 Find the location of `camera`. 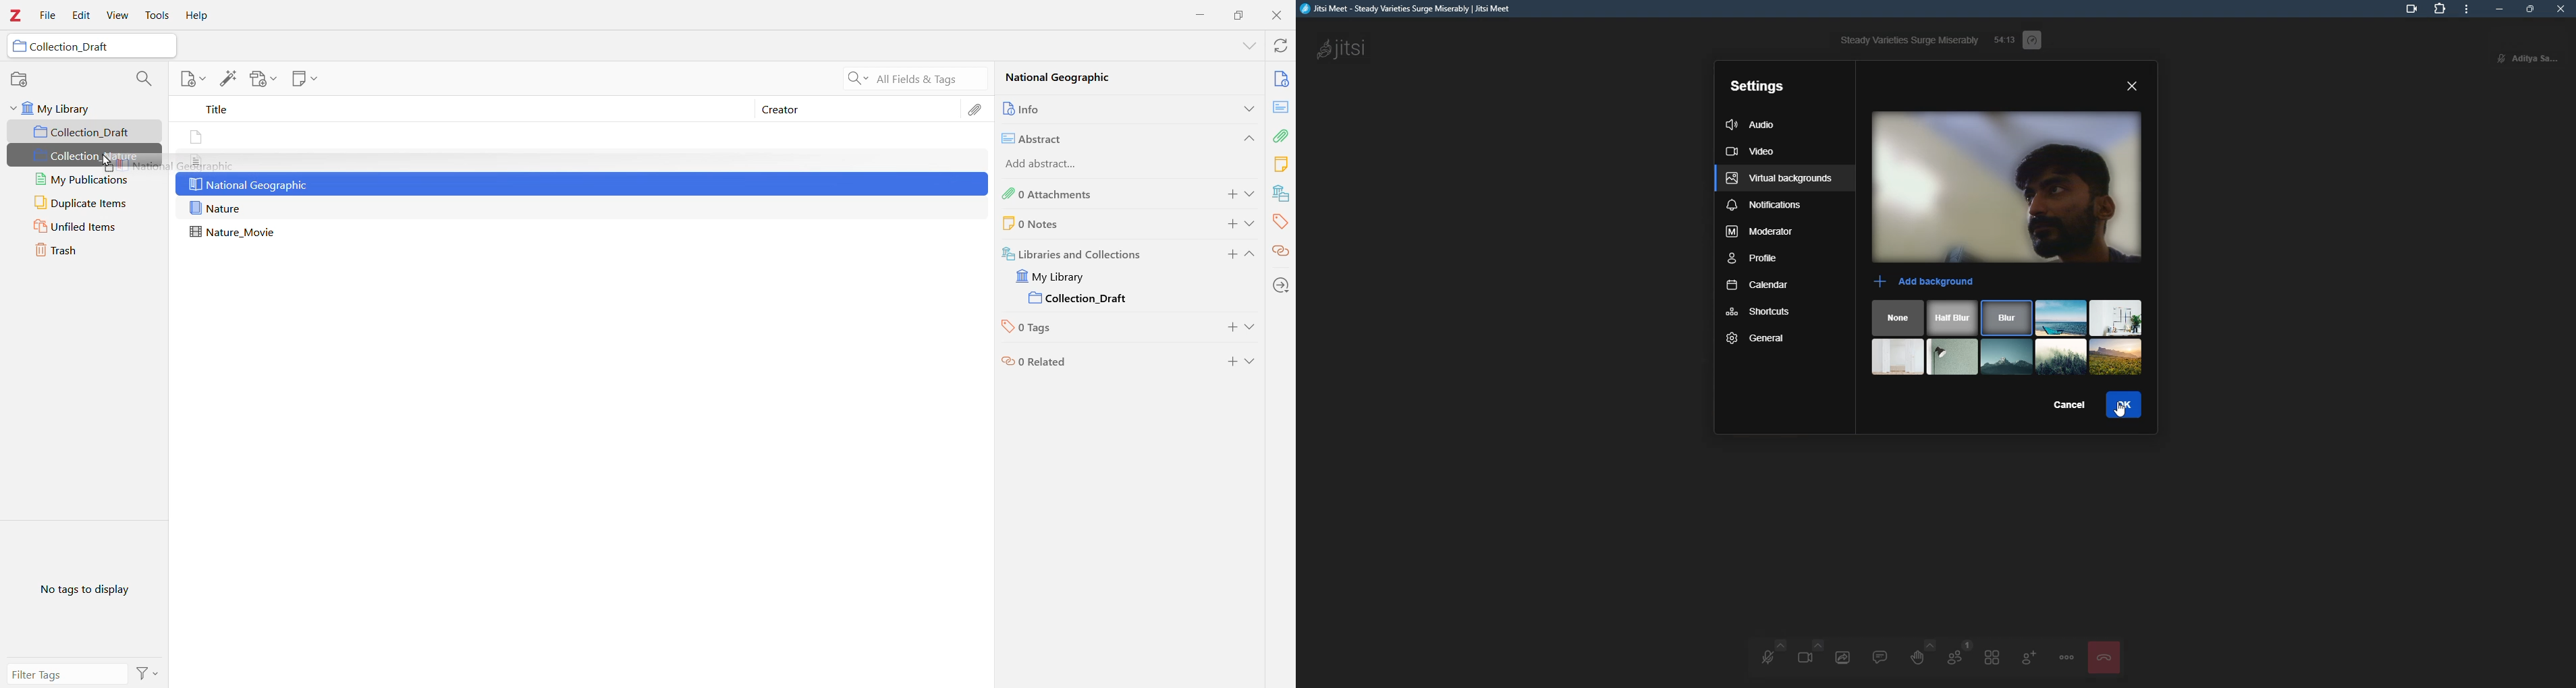

camera is located at coordinates (2407, 10).